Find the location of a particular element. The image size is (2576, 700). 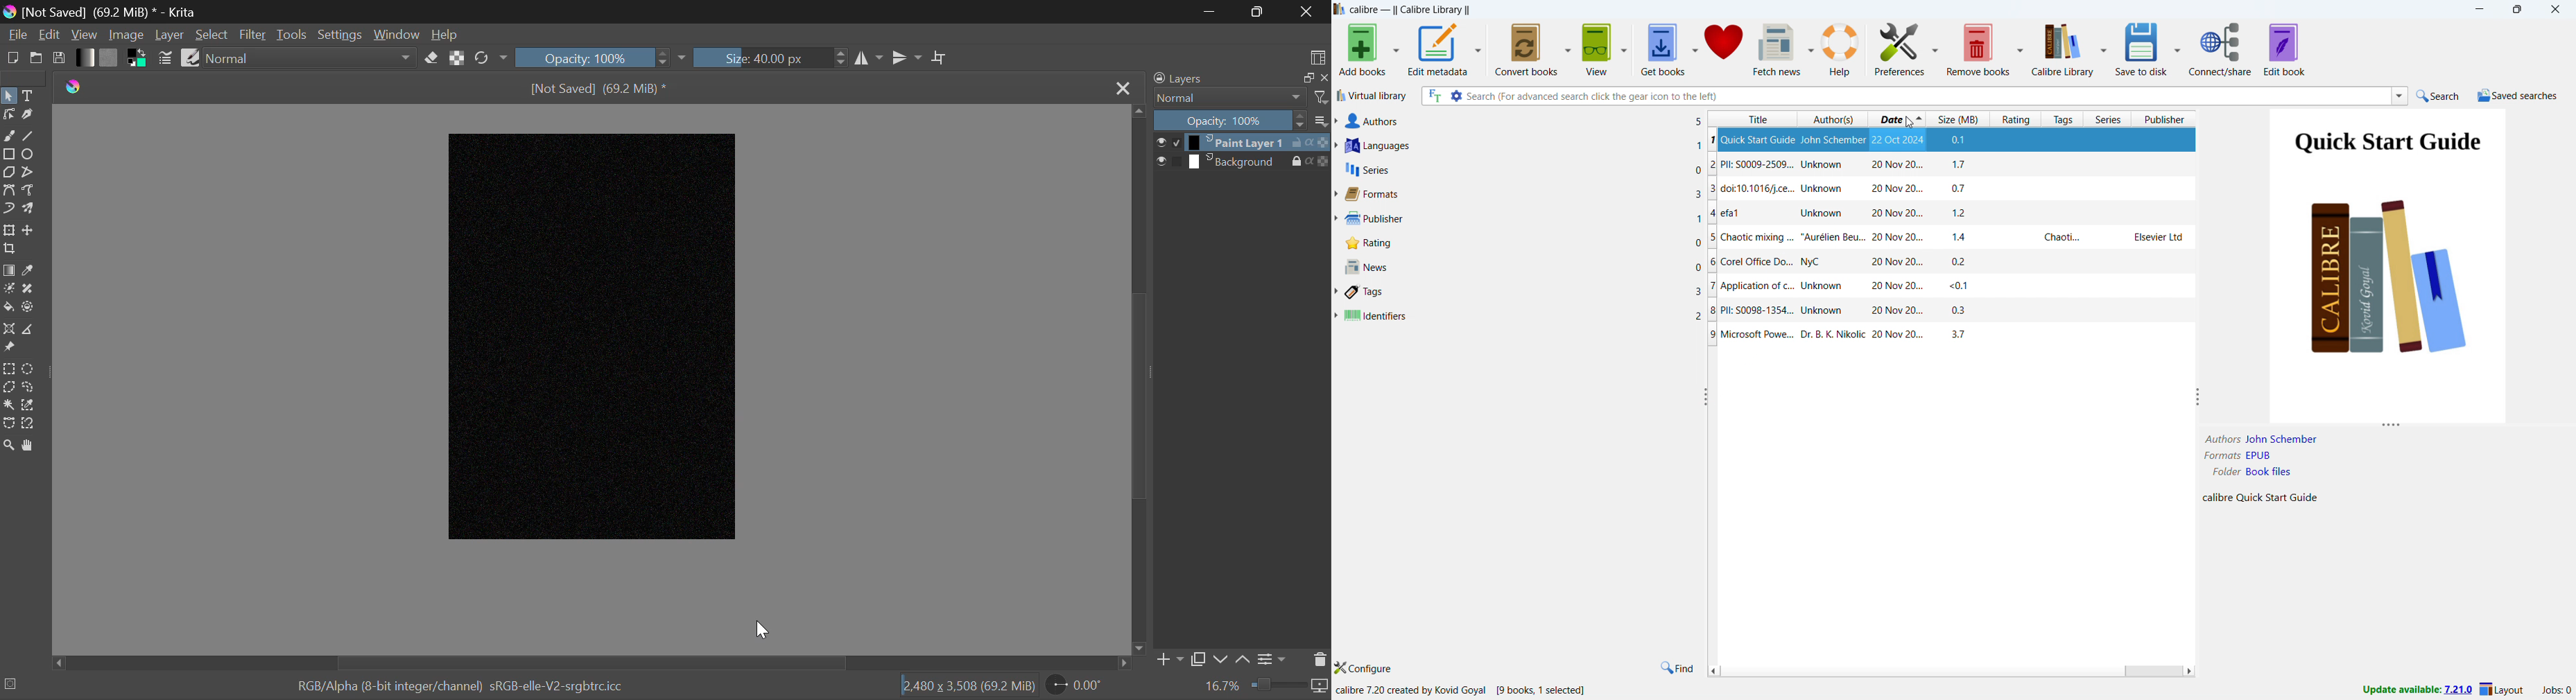

Chaotic mixing . is located at coordinates (1753, 287).